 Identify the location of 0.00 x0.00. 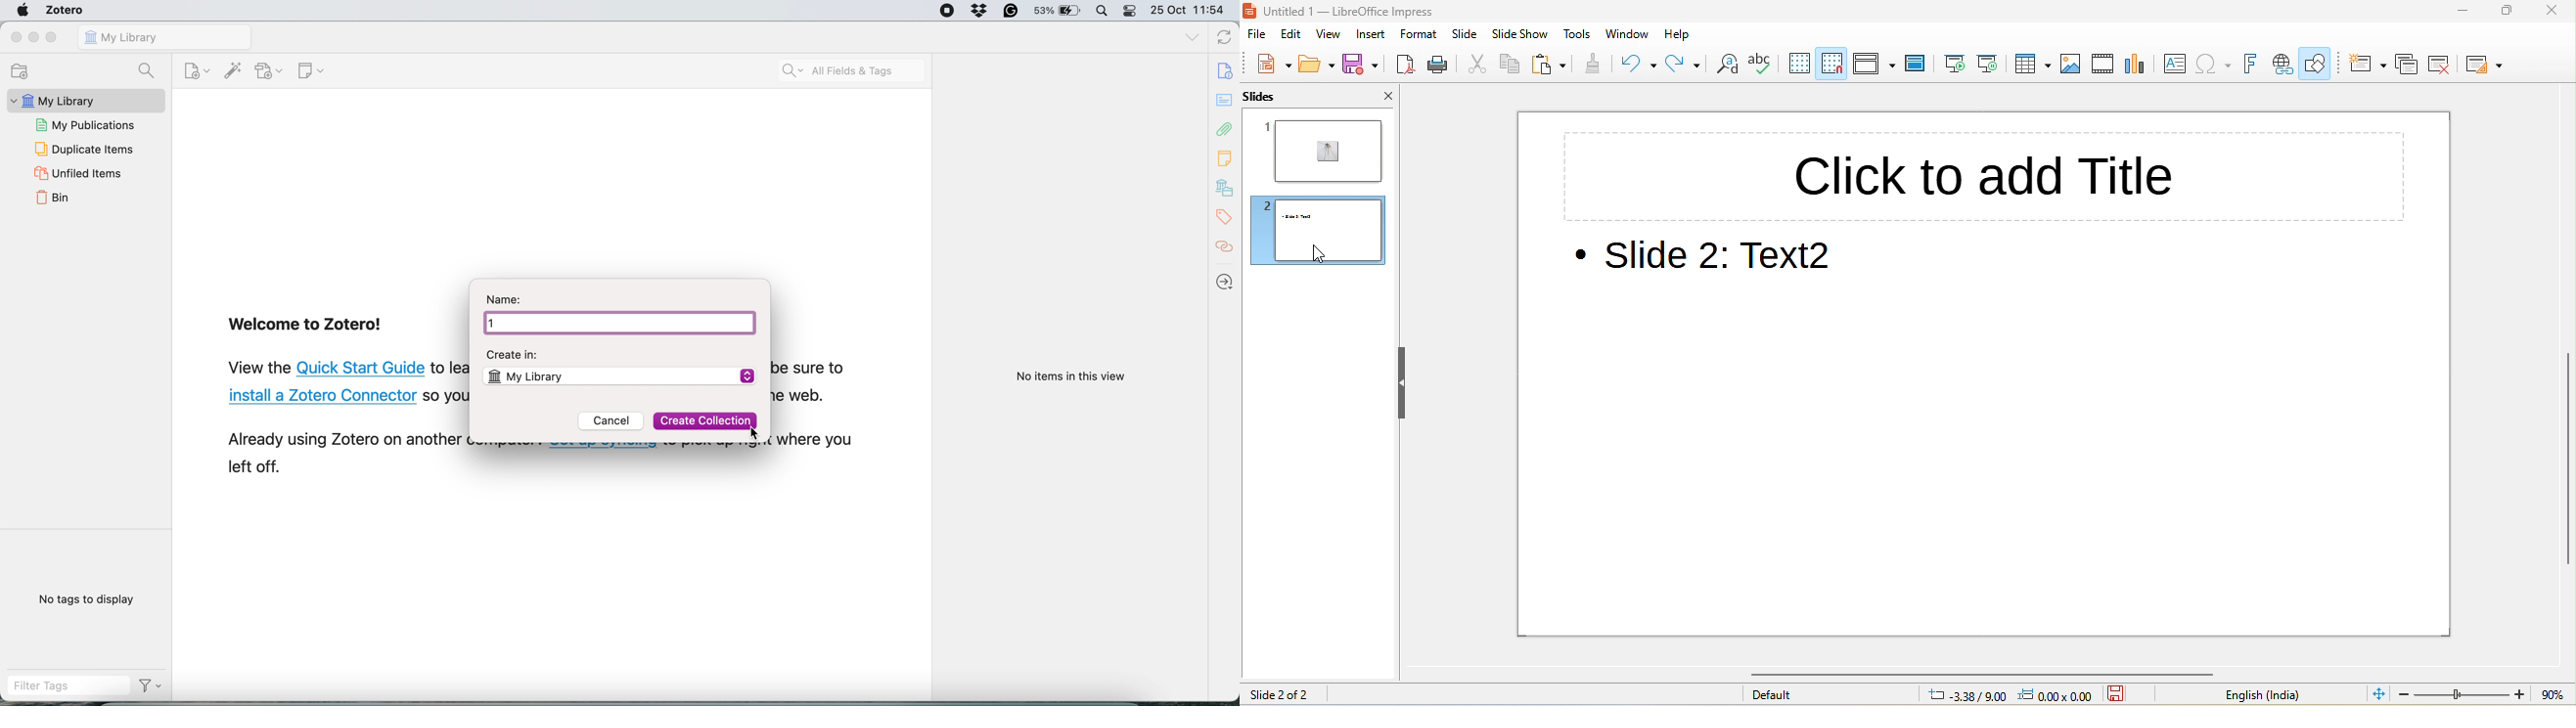
(2057, 694).